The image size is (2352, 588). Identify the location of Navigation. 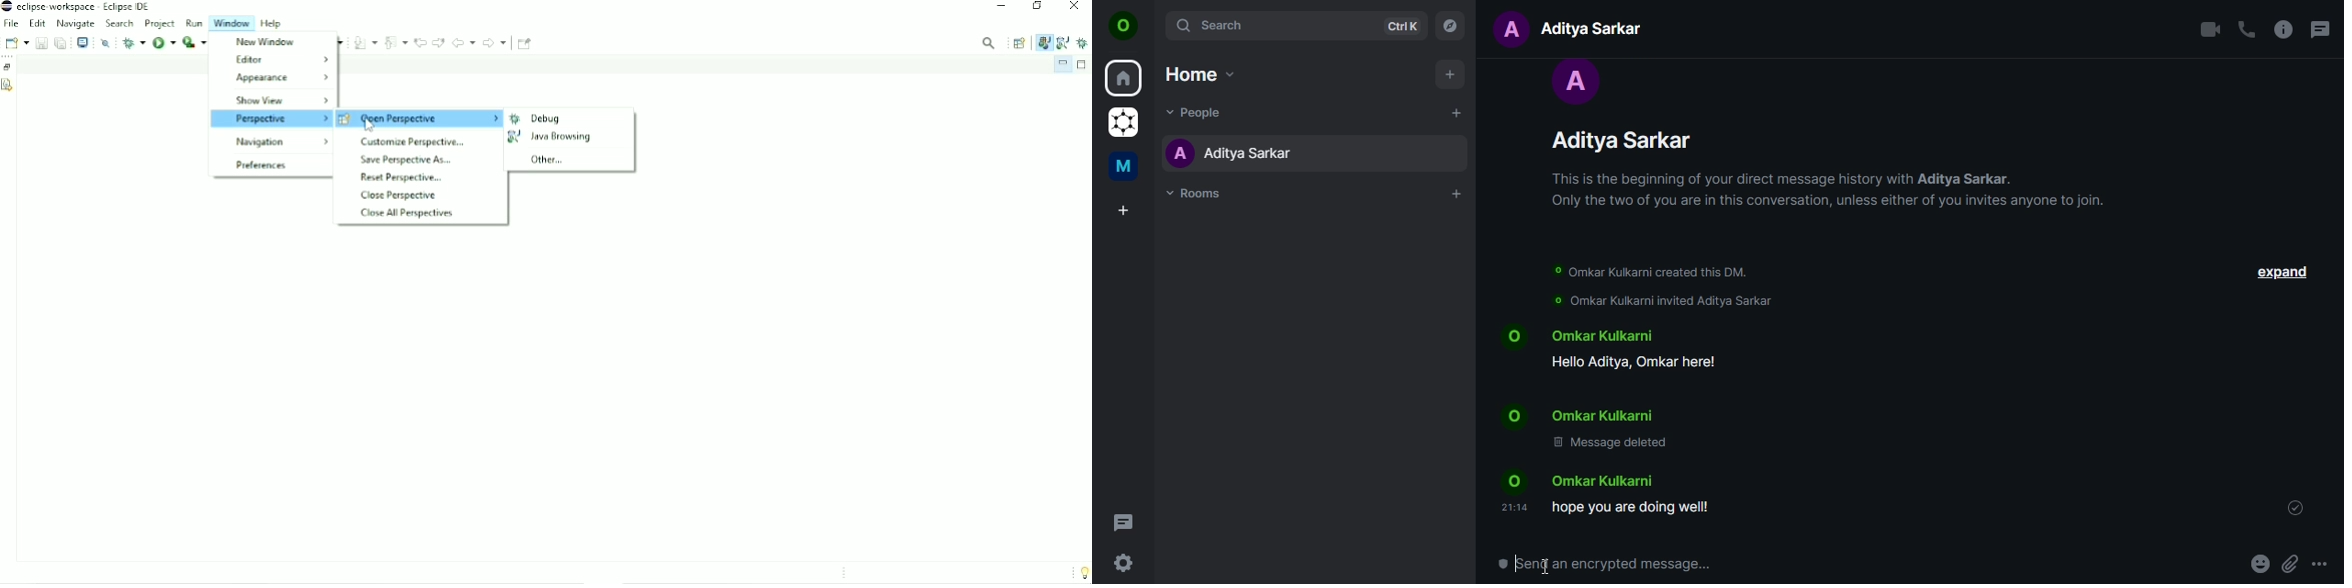
(281, 142).